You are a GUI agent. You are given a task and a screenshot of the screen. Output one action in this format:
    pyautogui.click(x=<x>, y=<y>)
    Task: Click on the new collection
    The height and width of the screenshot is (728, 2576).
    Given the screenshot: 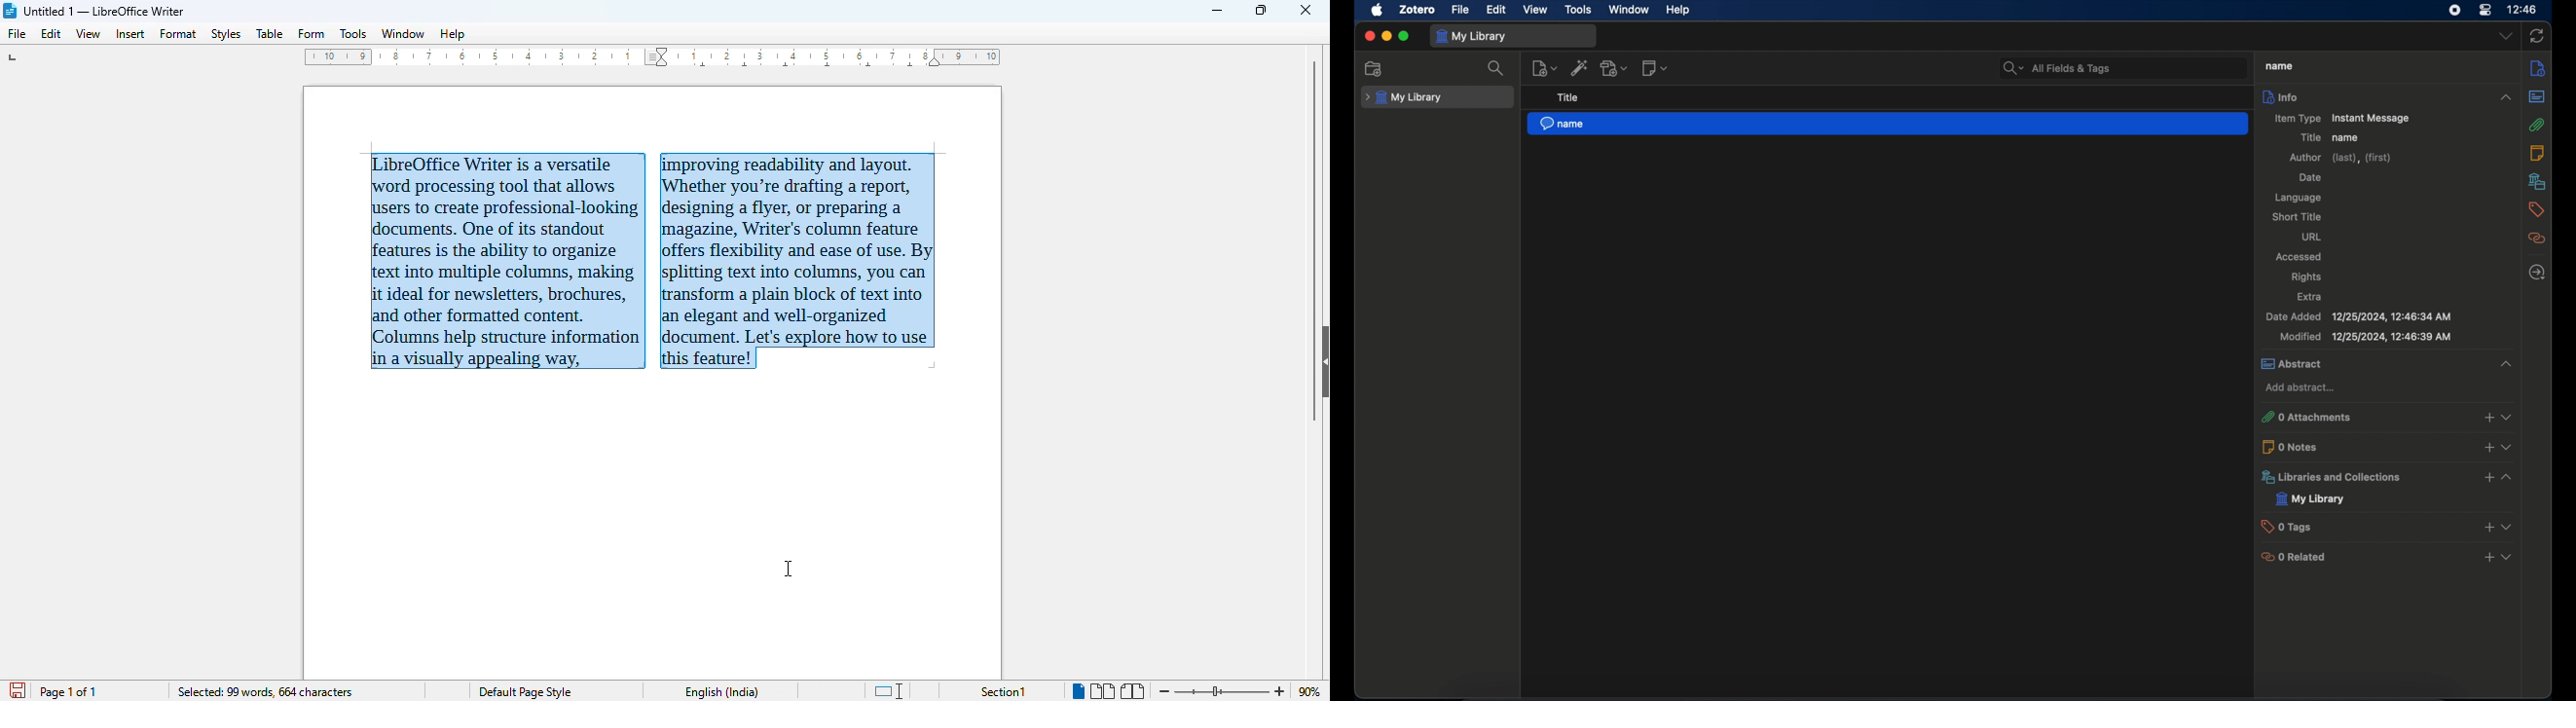 What is the action you would take?
    pyautogui.click(x=1374, y=69)
    